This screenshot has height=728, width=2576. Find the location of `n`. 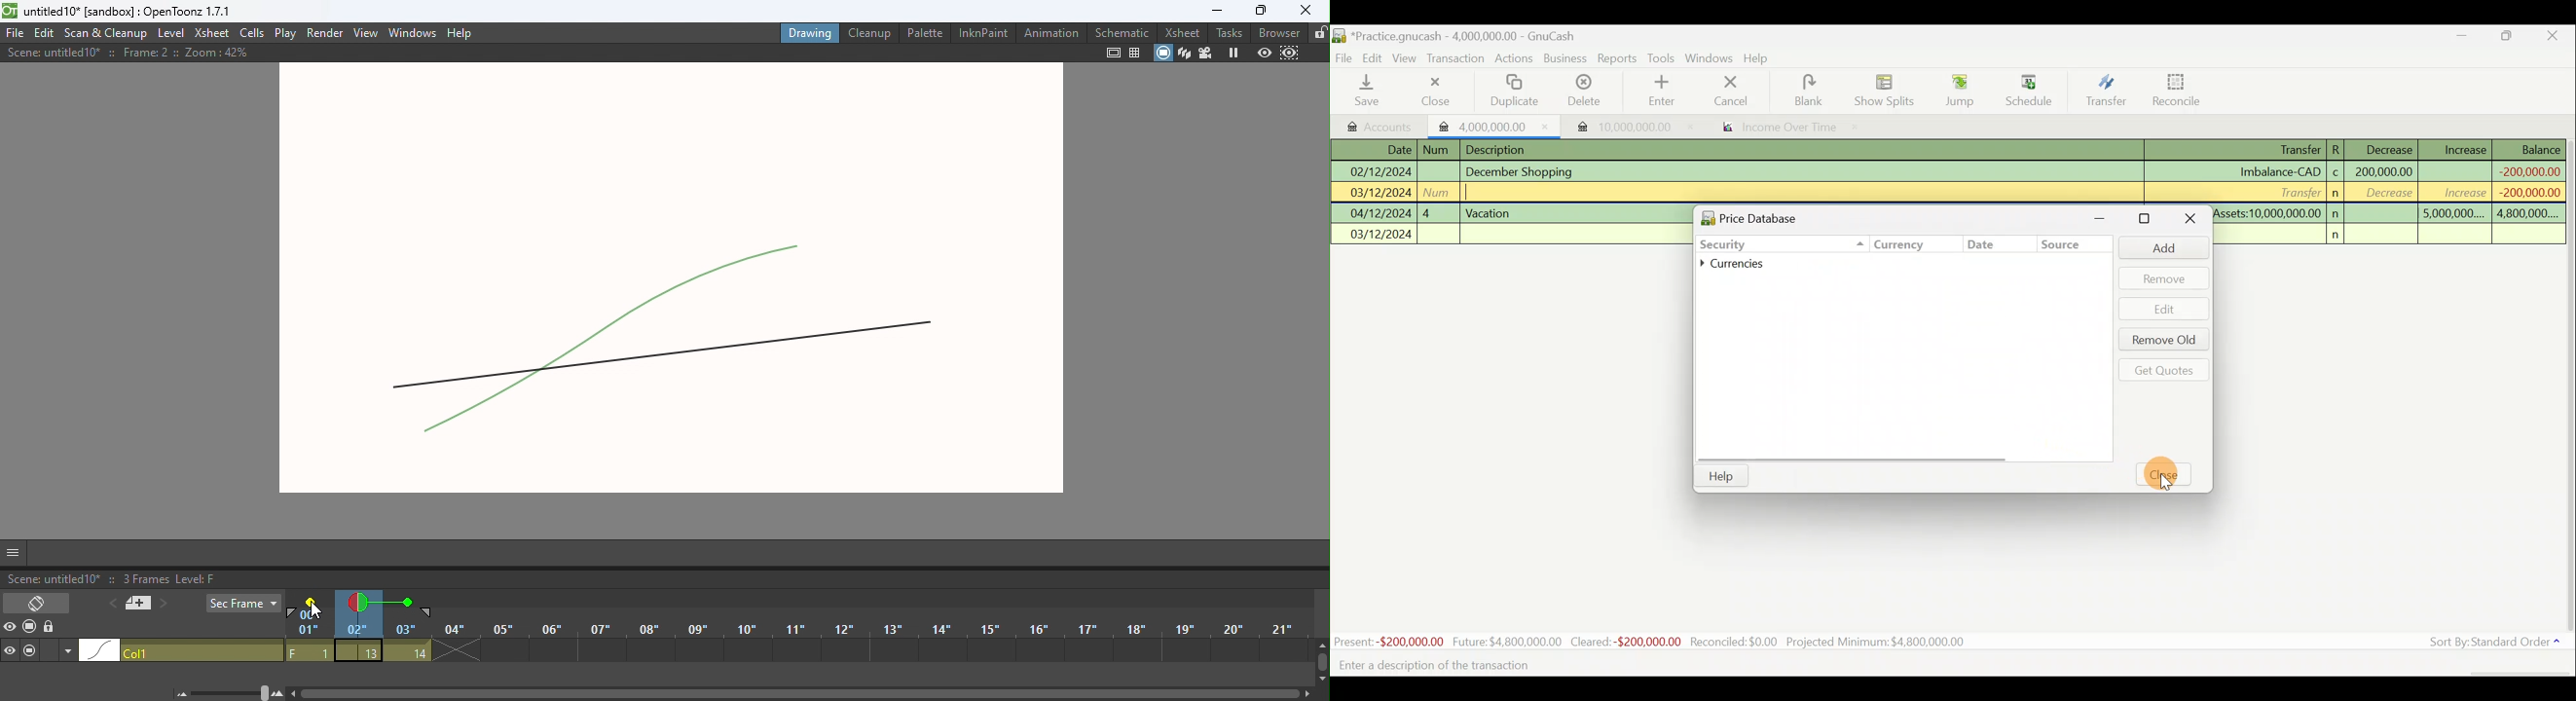

n is located at coordinates (2337, 193).